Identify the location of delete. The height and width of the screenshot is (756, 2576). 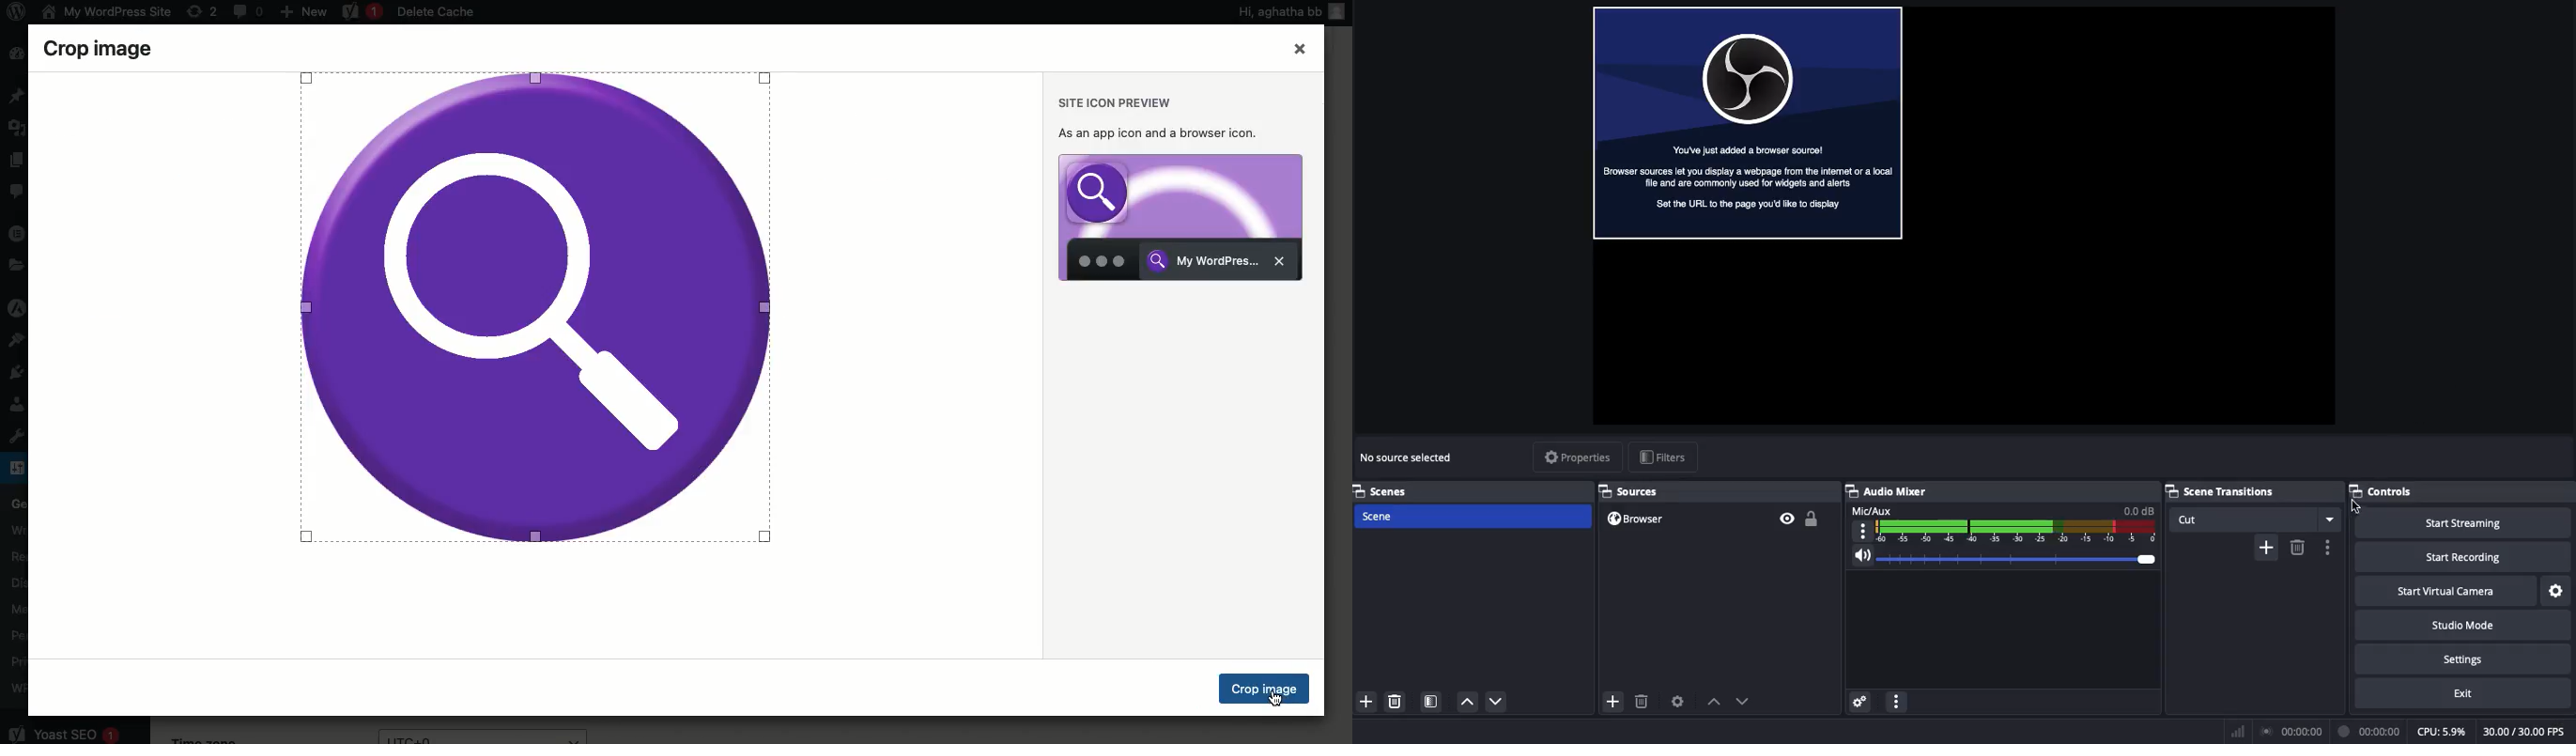
(2304, 552).